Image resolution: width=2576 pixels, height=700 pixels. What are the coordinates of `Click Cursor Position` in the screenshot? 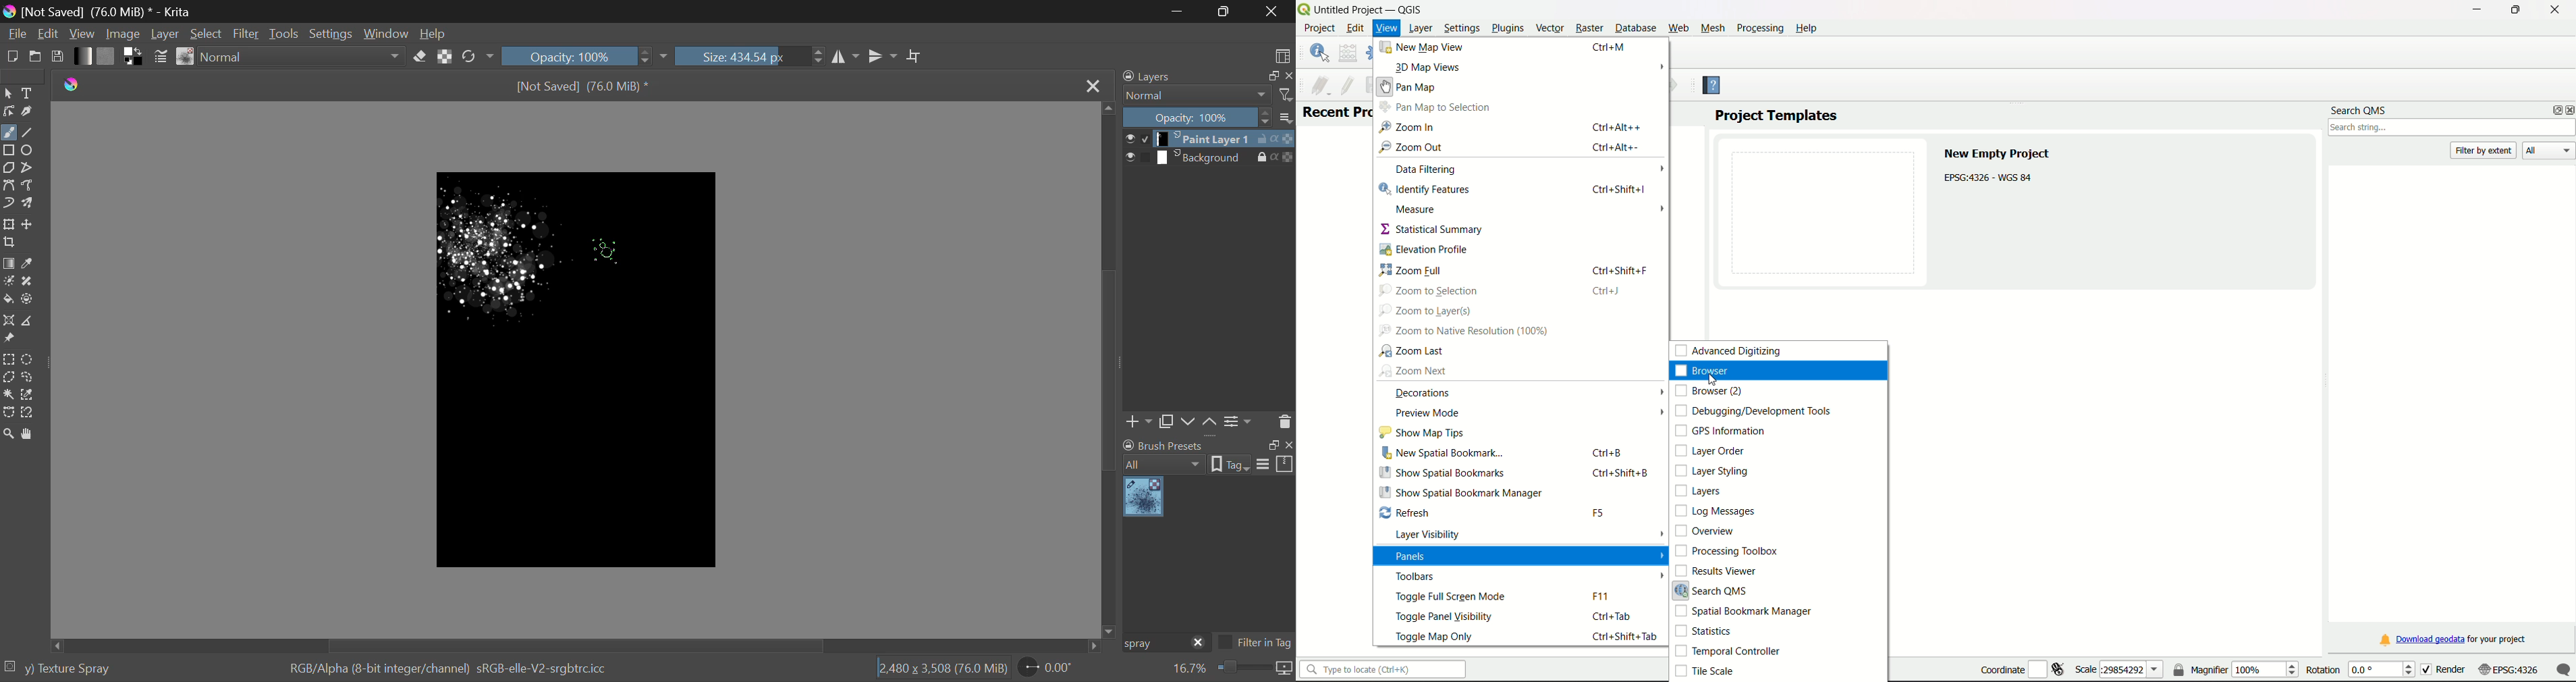 It's located at (603, 251).